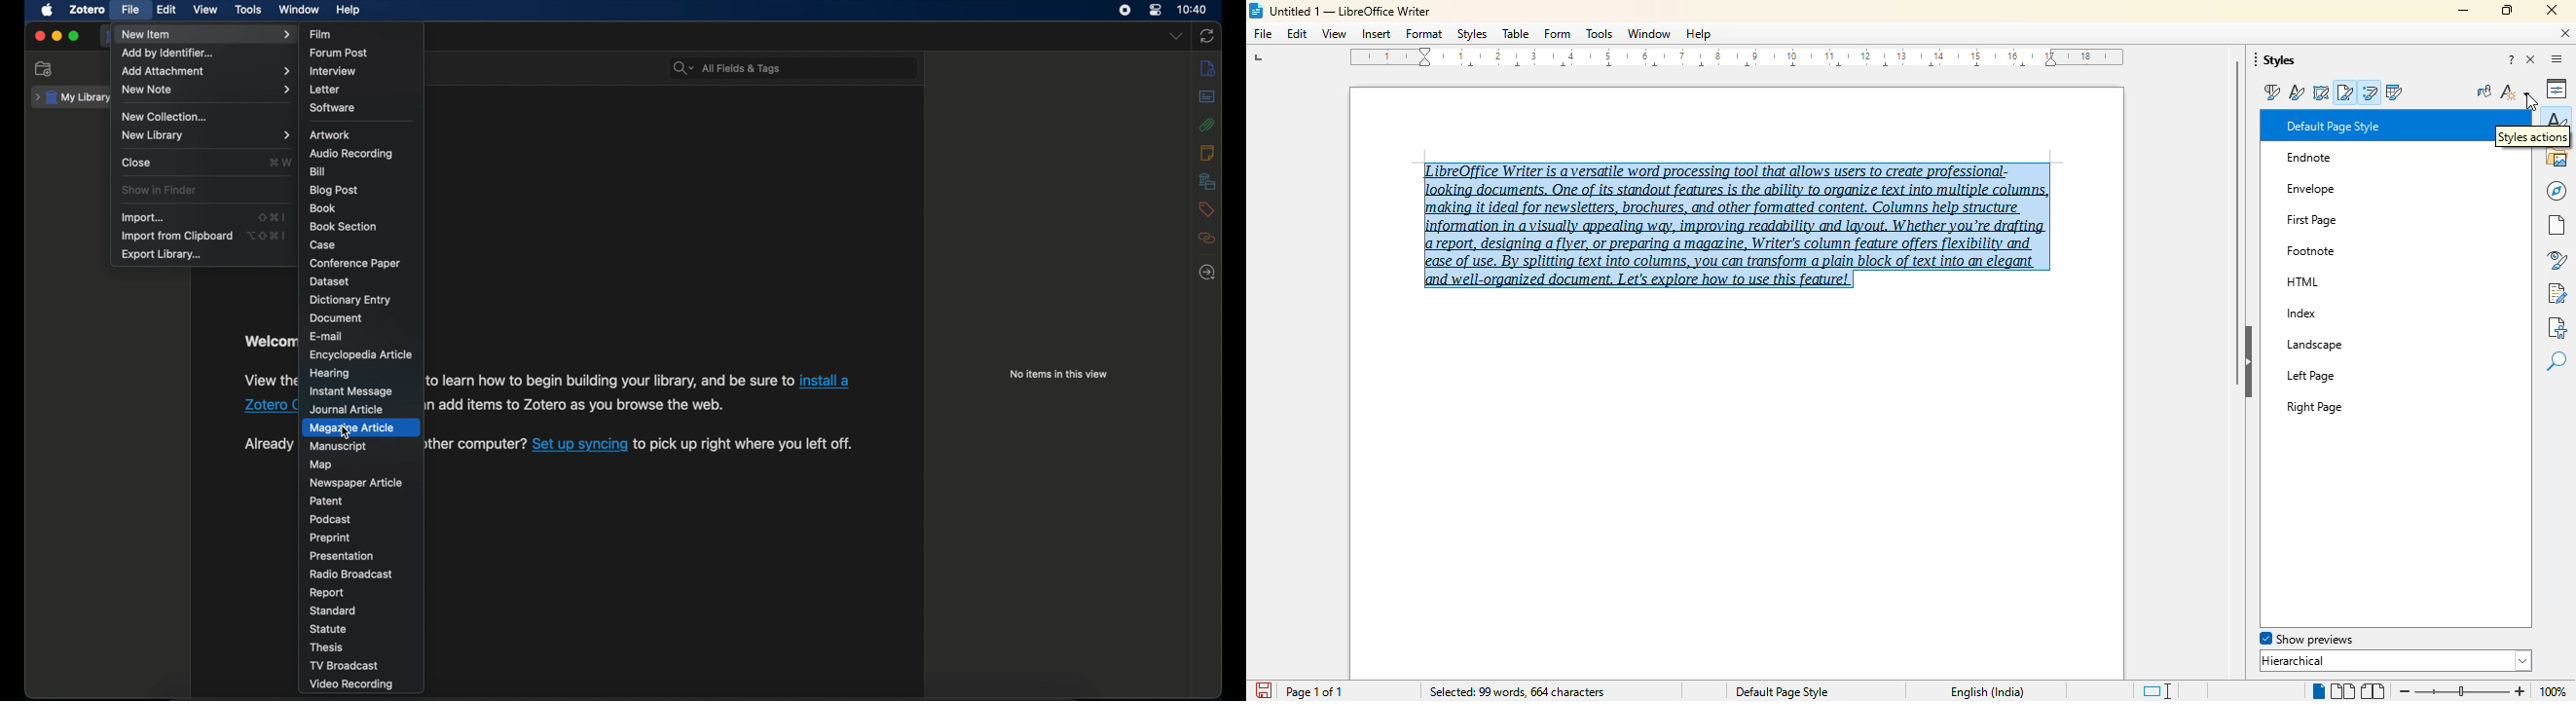 This screenshot has height=728, width=2576. What do you see at coordinates (2557, 261) in the screenshot?
I see `style inspector` at bounding box center [2557, 261].